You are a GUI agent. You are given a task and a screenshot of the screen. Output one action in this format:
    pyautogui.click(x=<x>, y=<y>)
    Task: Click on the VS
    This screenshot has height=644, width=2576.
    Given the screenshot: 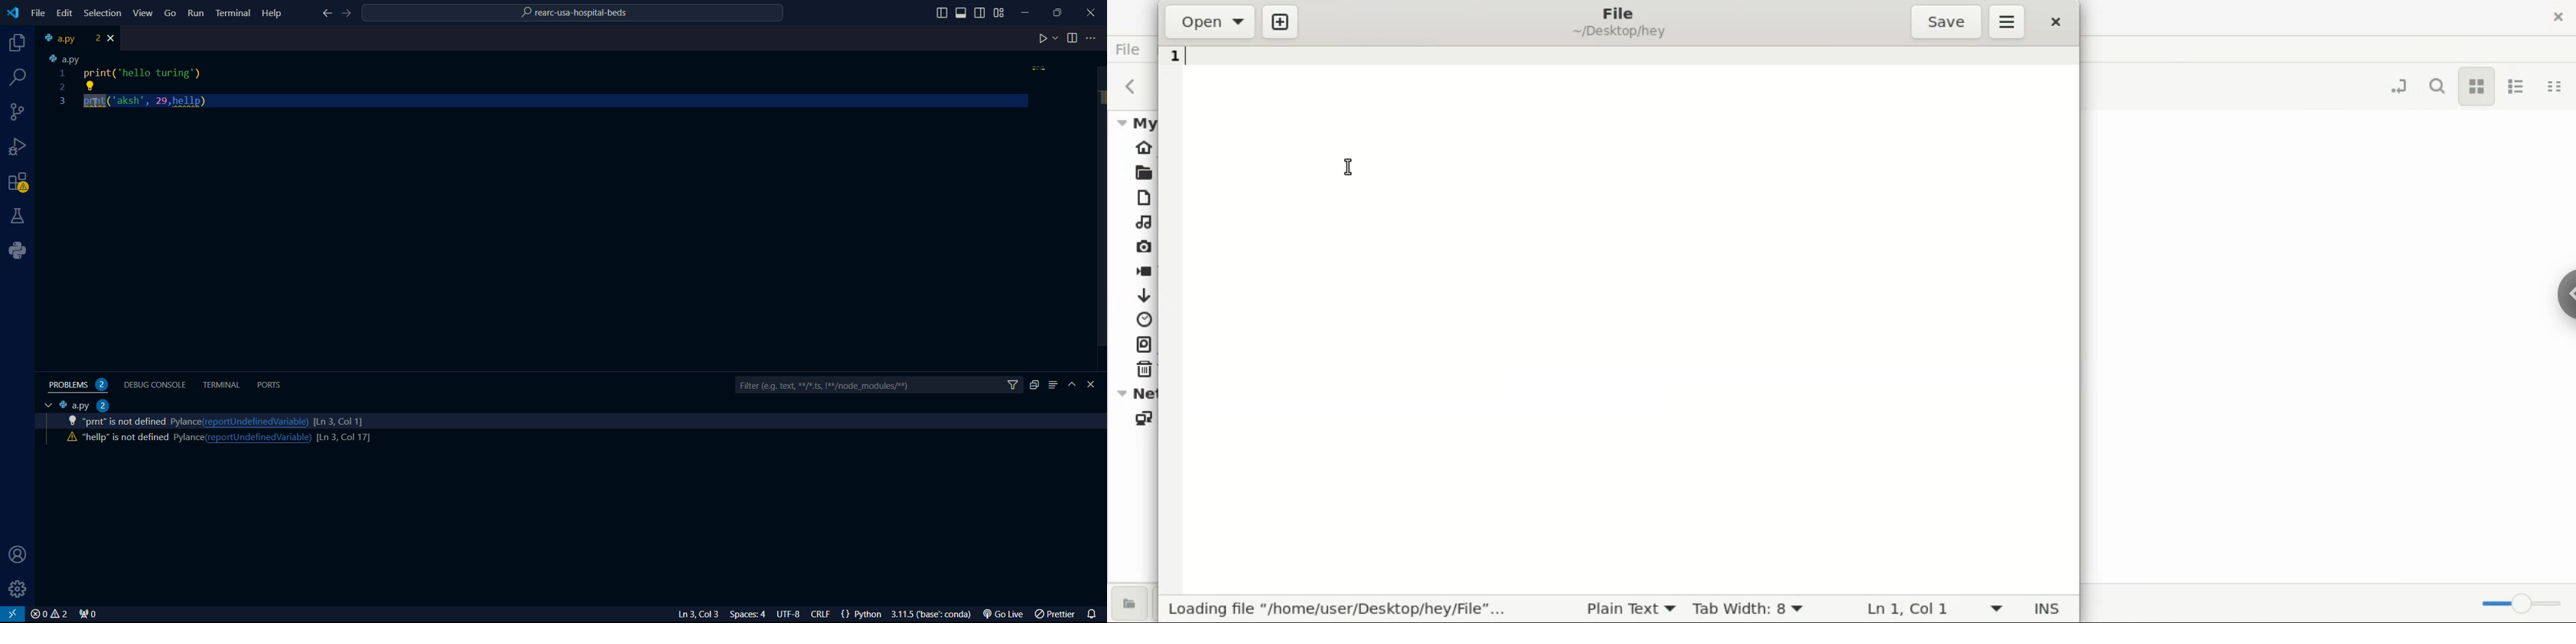 What is the action you would take?
    pyautogui.click(x=13, y=614)
    